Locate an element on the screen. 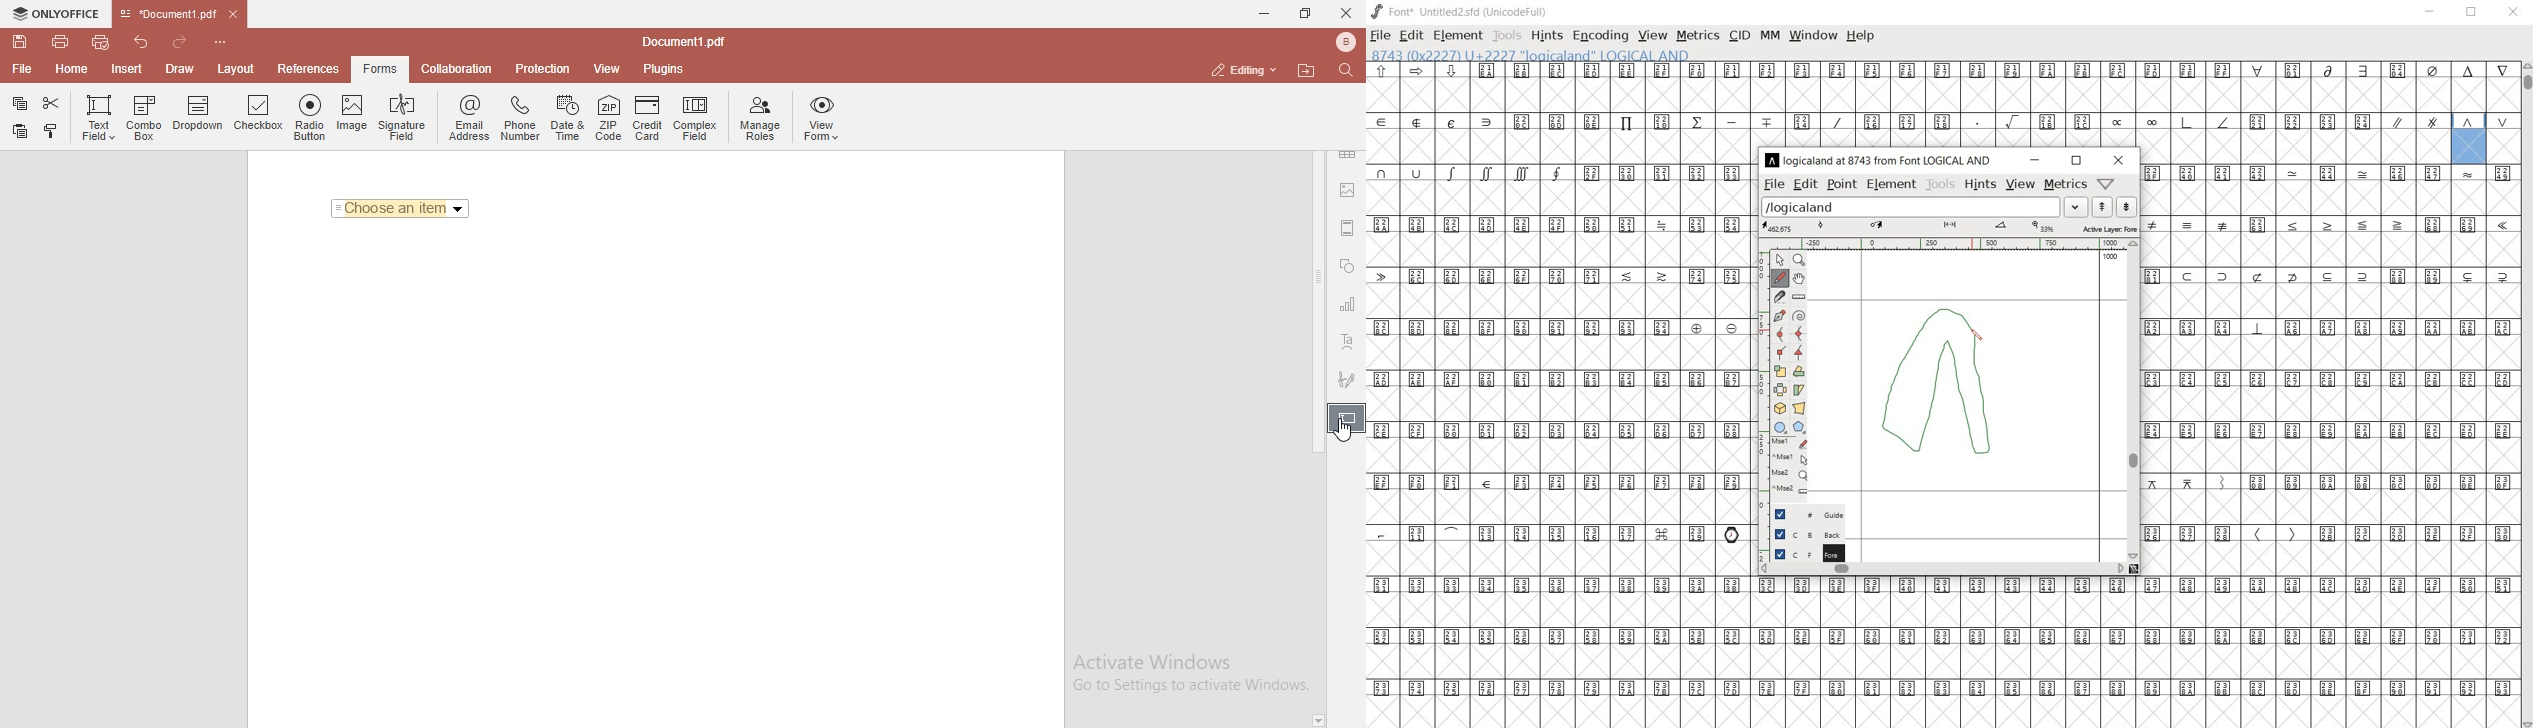  minimize is located at coordinates (2432, 13).